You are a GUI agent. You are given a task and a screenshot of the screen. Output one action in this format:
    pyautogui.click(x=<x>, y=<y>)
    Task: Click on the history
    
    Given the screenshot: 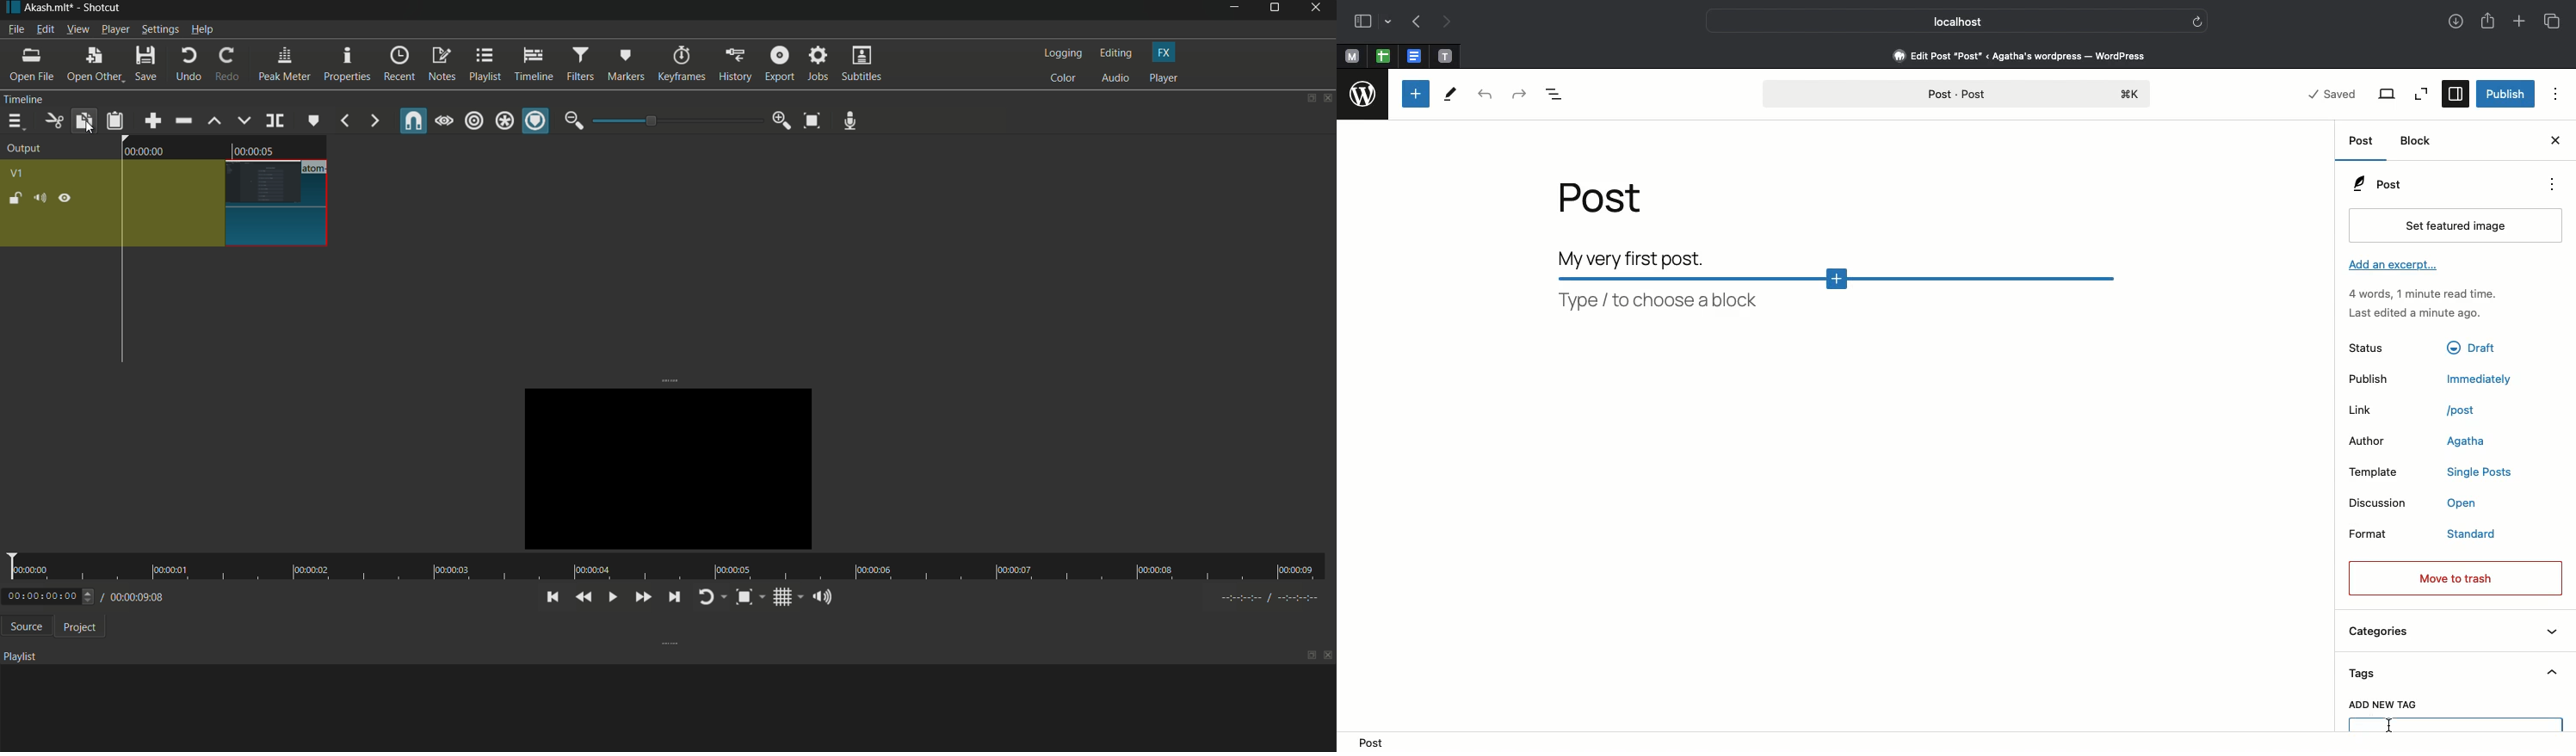 What is the action you would take?
    pyautogui.click(x=735, y=65)
    